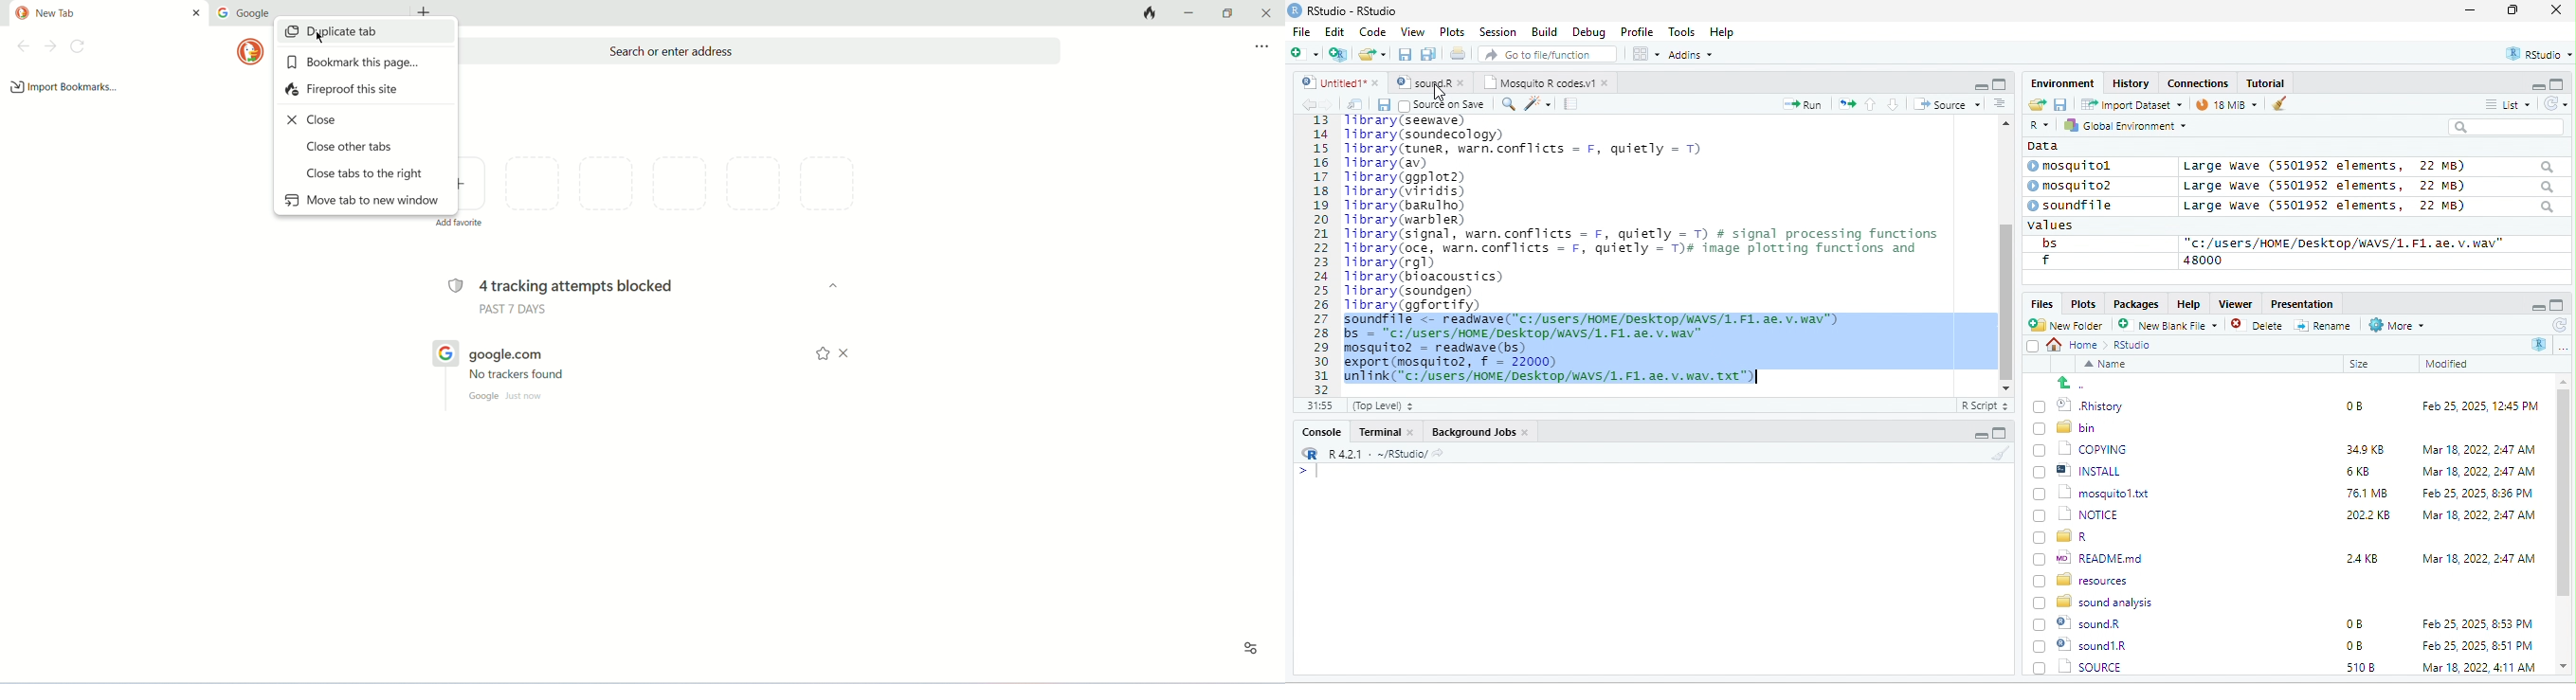  Describe the element at coordinates (2109, 366) in the screenshot. I see ` Name` at that location.